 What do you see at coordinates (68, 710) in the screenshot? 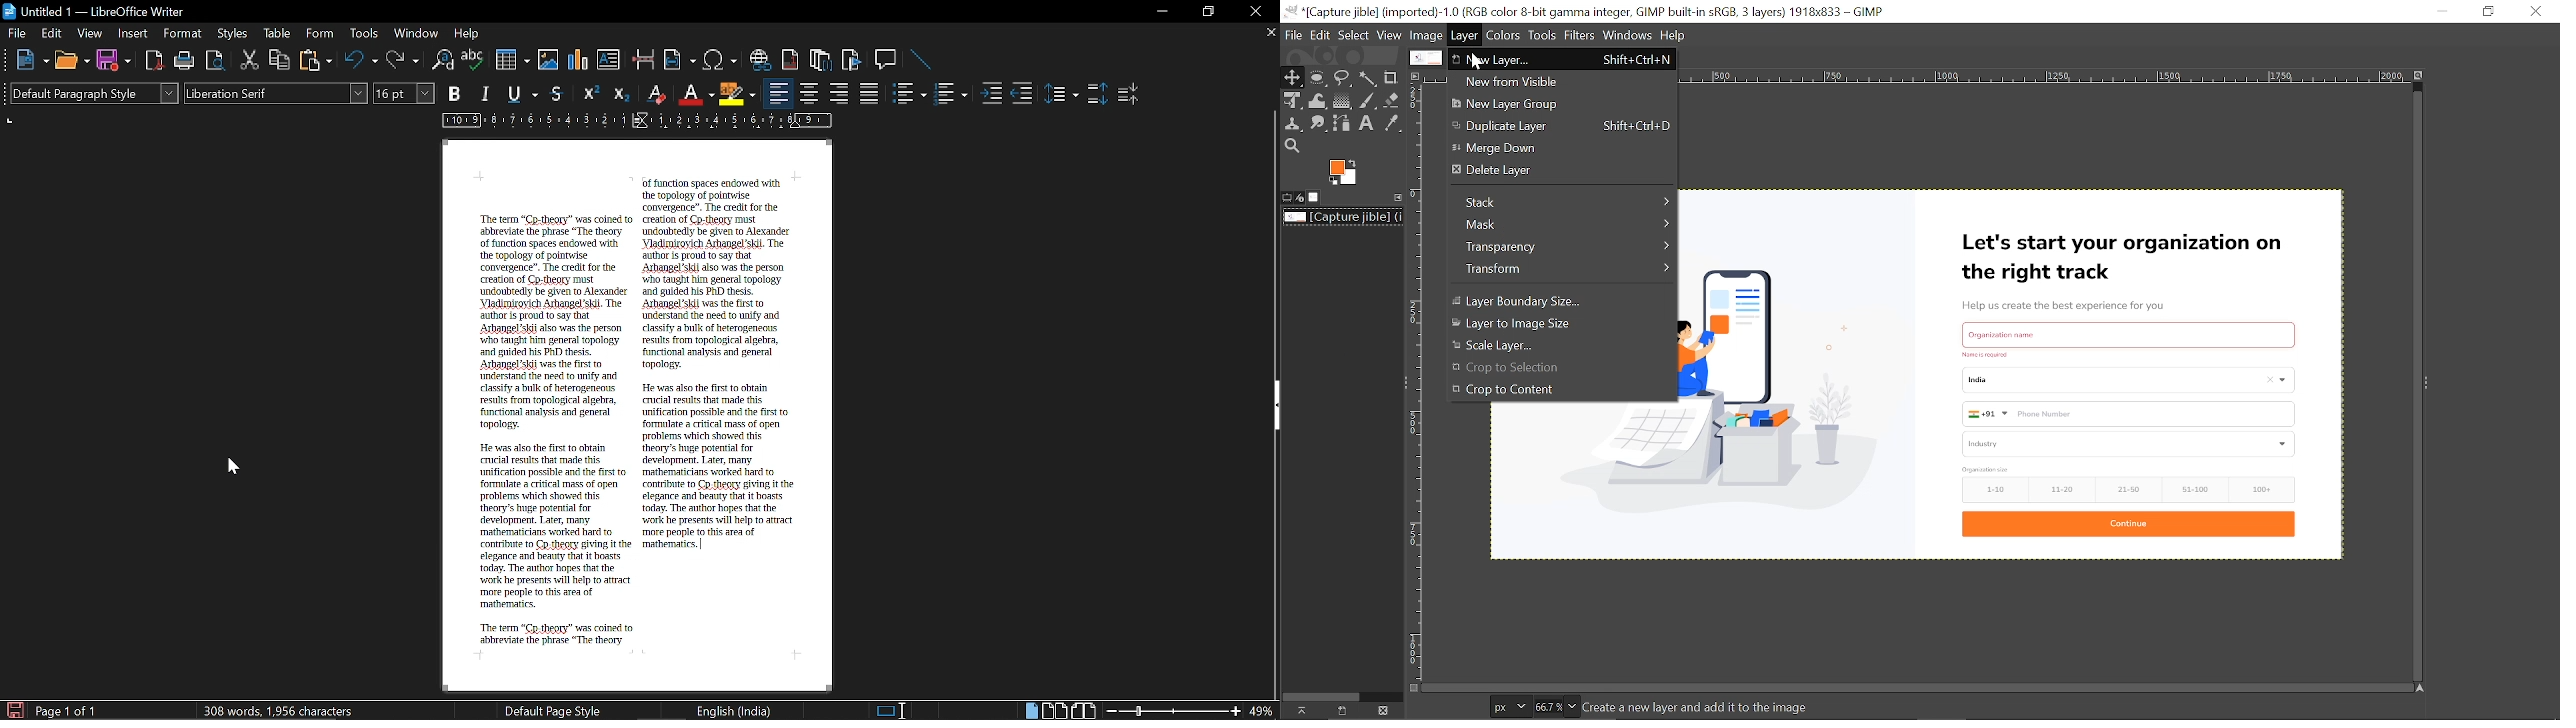
I see `current page (Page 1 of 1)` at bounding box center [68, 710].